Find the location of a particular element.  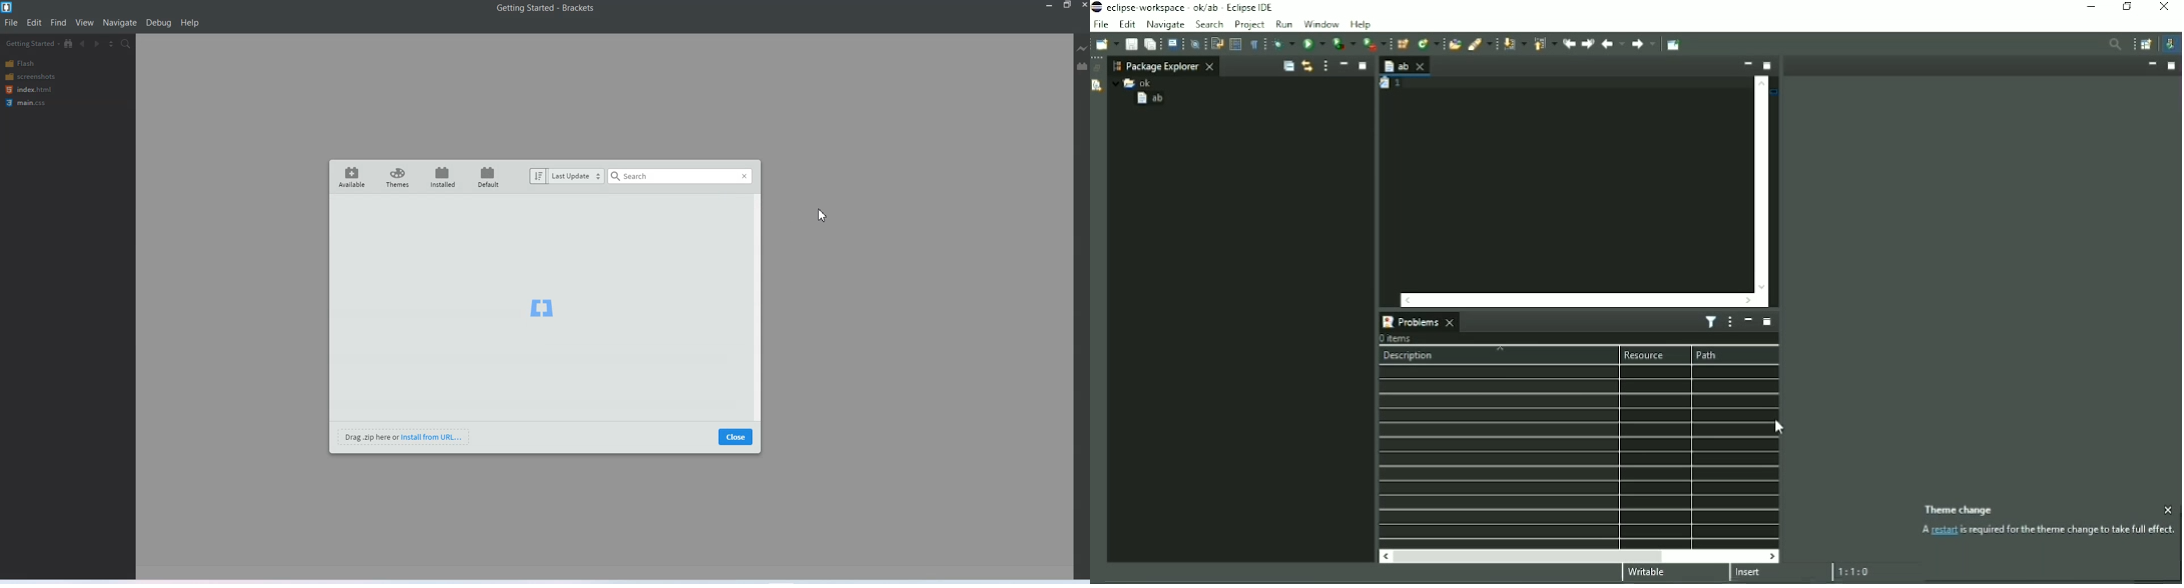

Debug is located at coordinates (159, 23).